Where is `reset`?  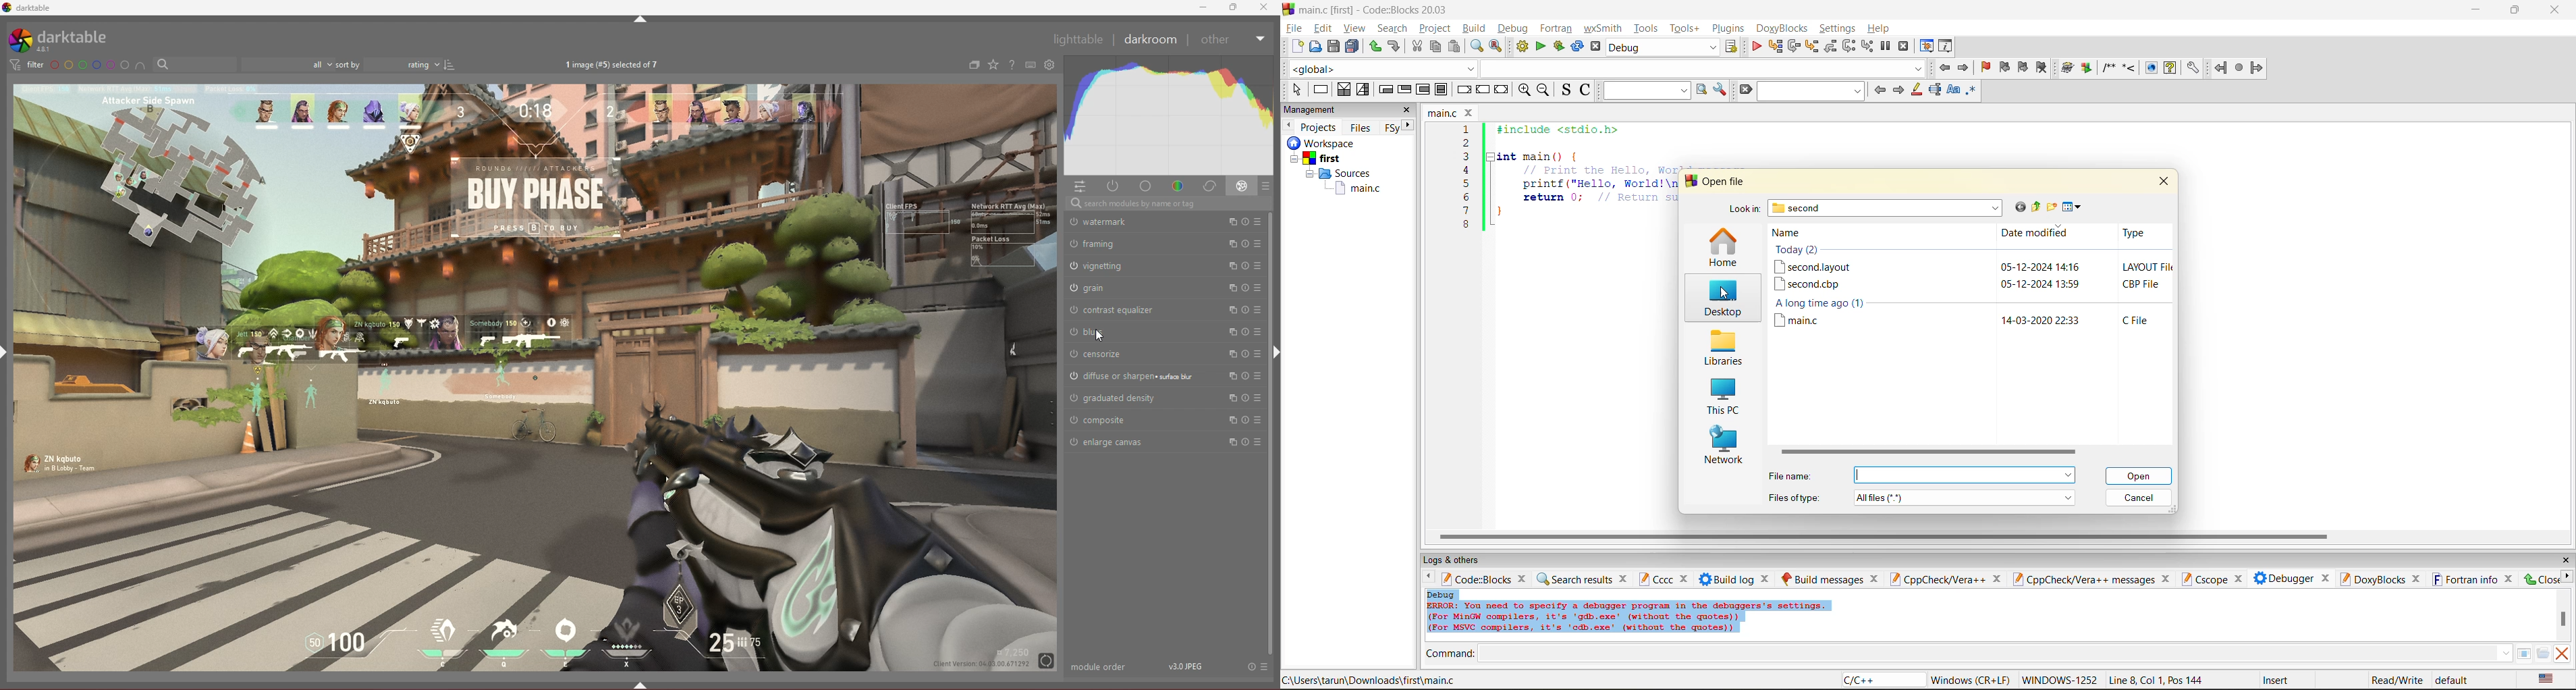 reset is located at coordinates (1245, 244).